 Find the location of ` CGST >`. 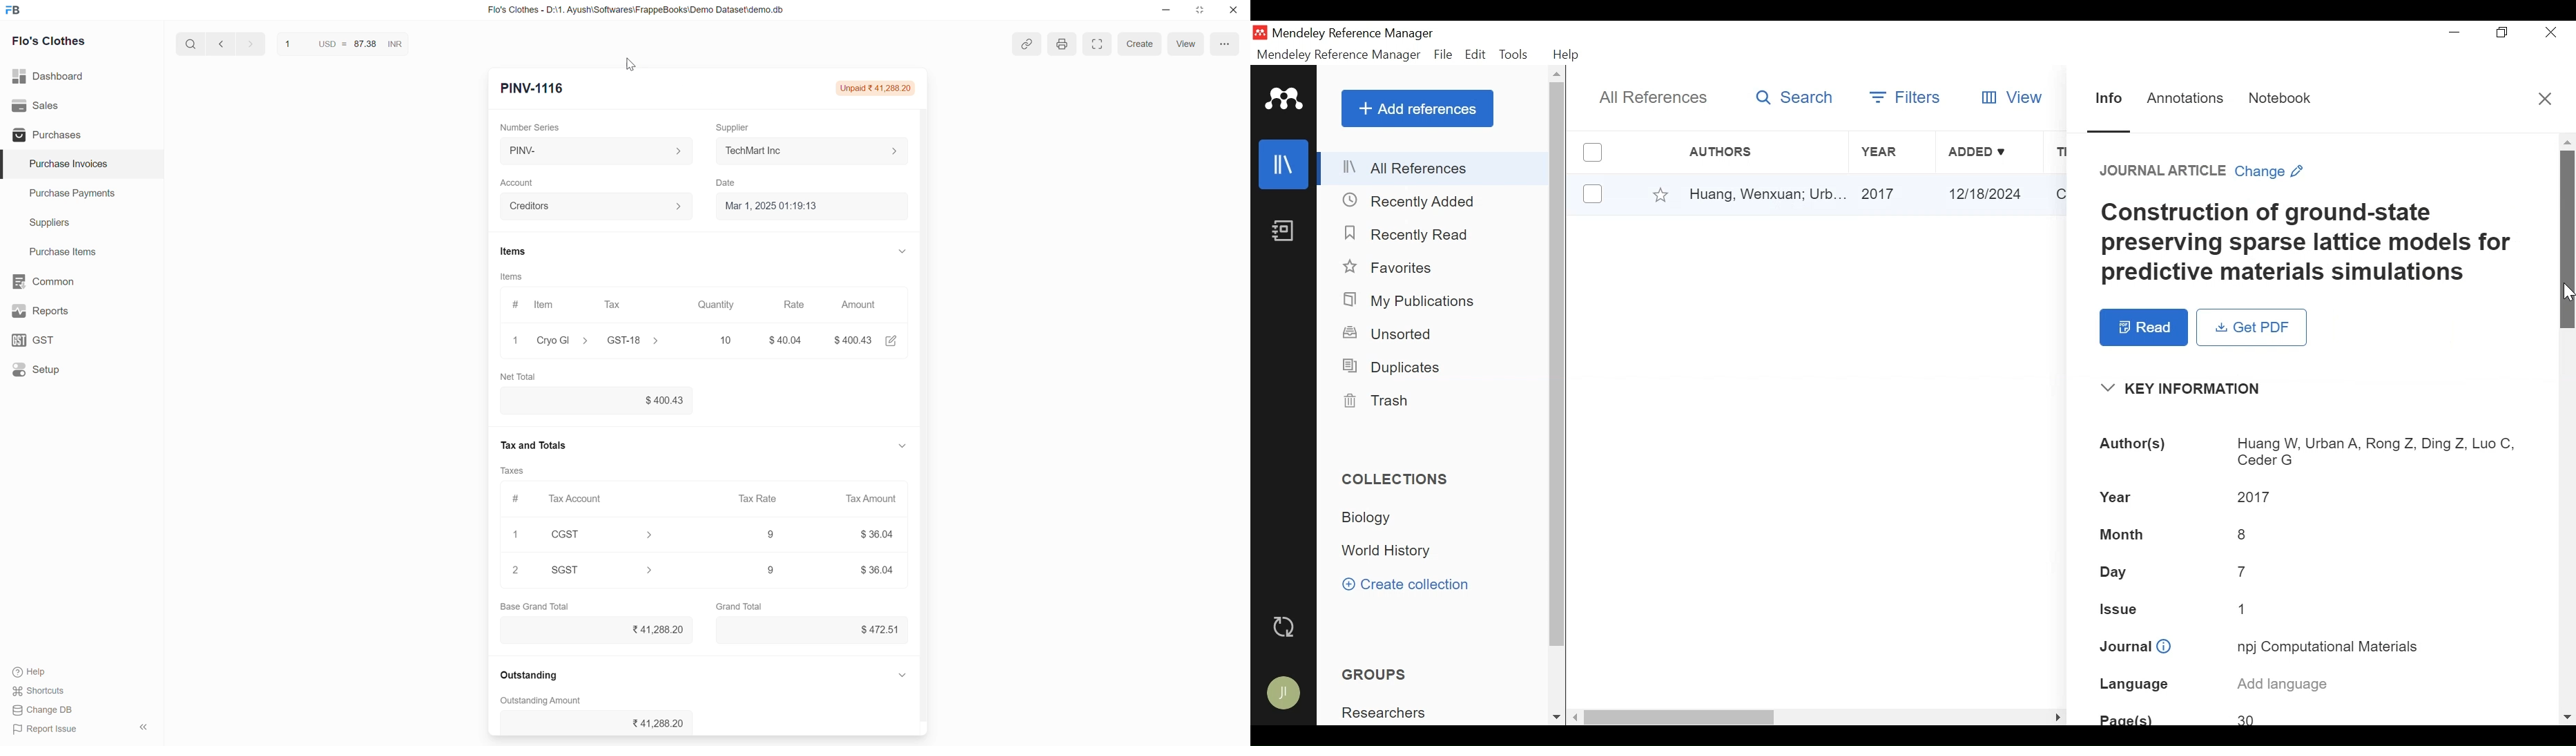

 CGST > is located at coordinates (609, 534).